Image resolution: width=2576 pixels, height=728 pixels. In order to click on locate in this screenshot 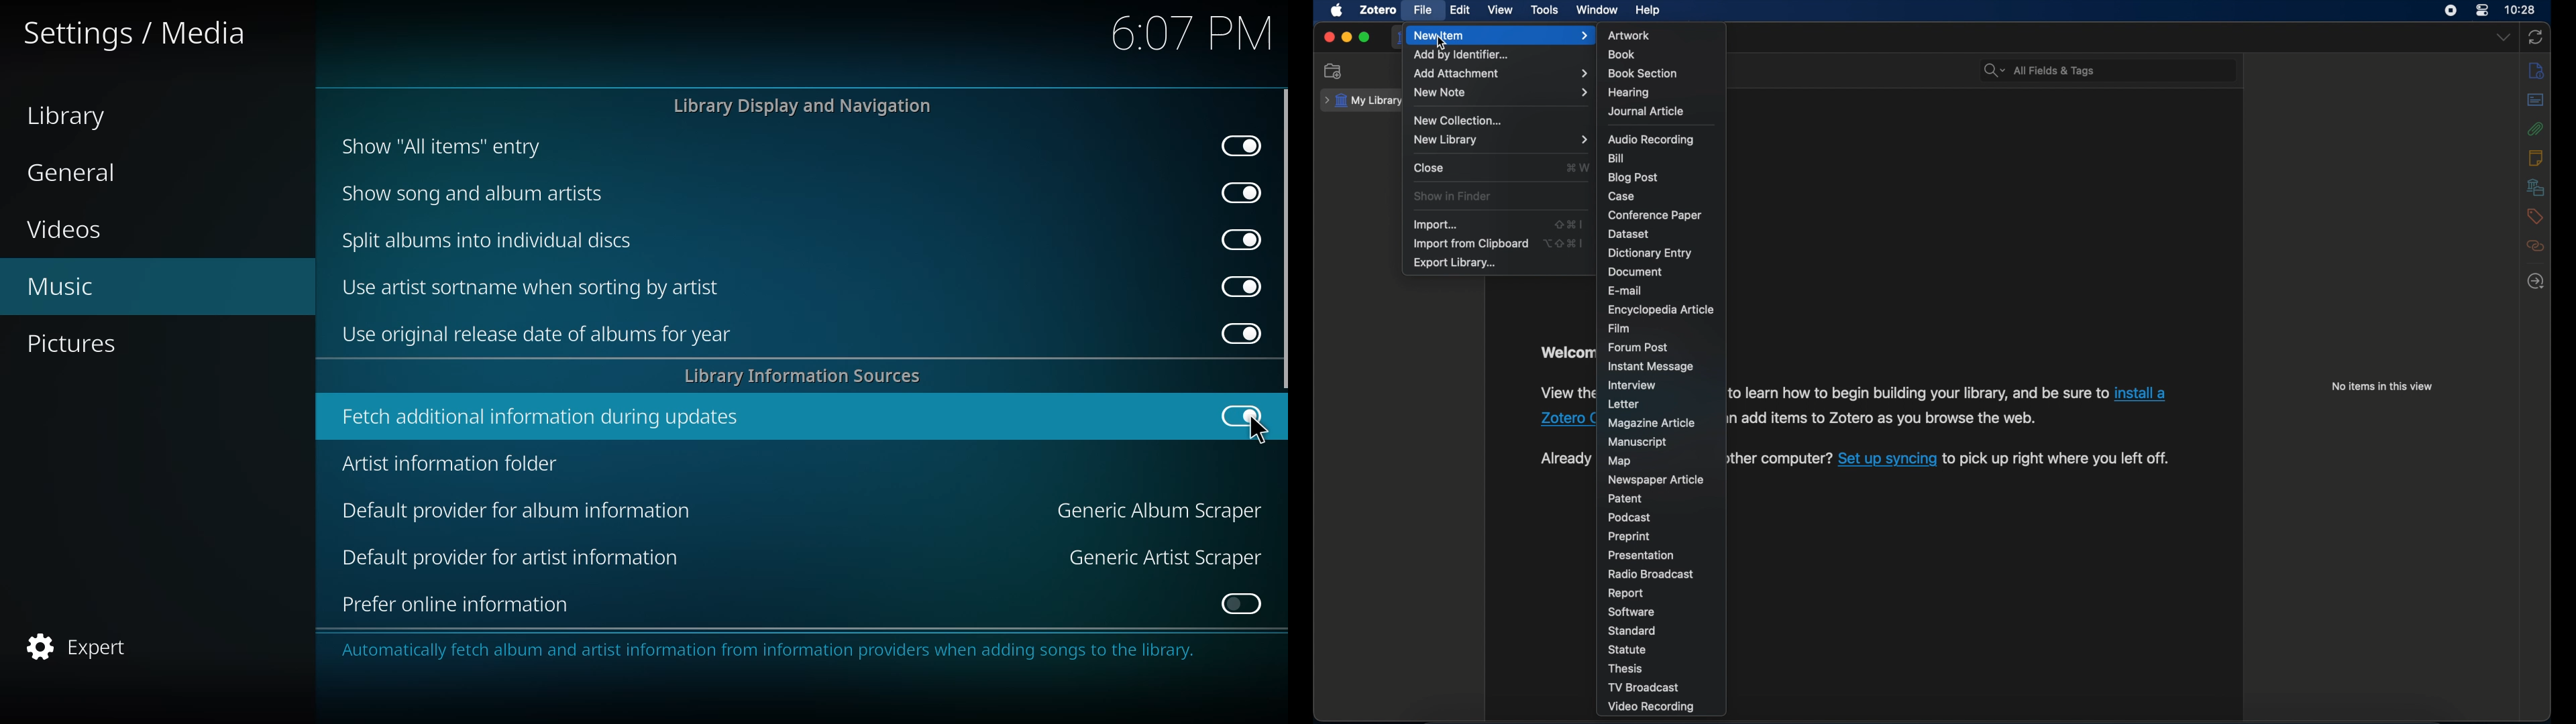, I will do `click(2536, 282)`.